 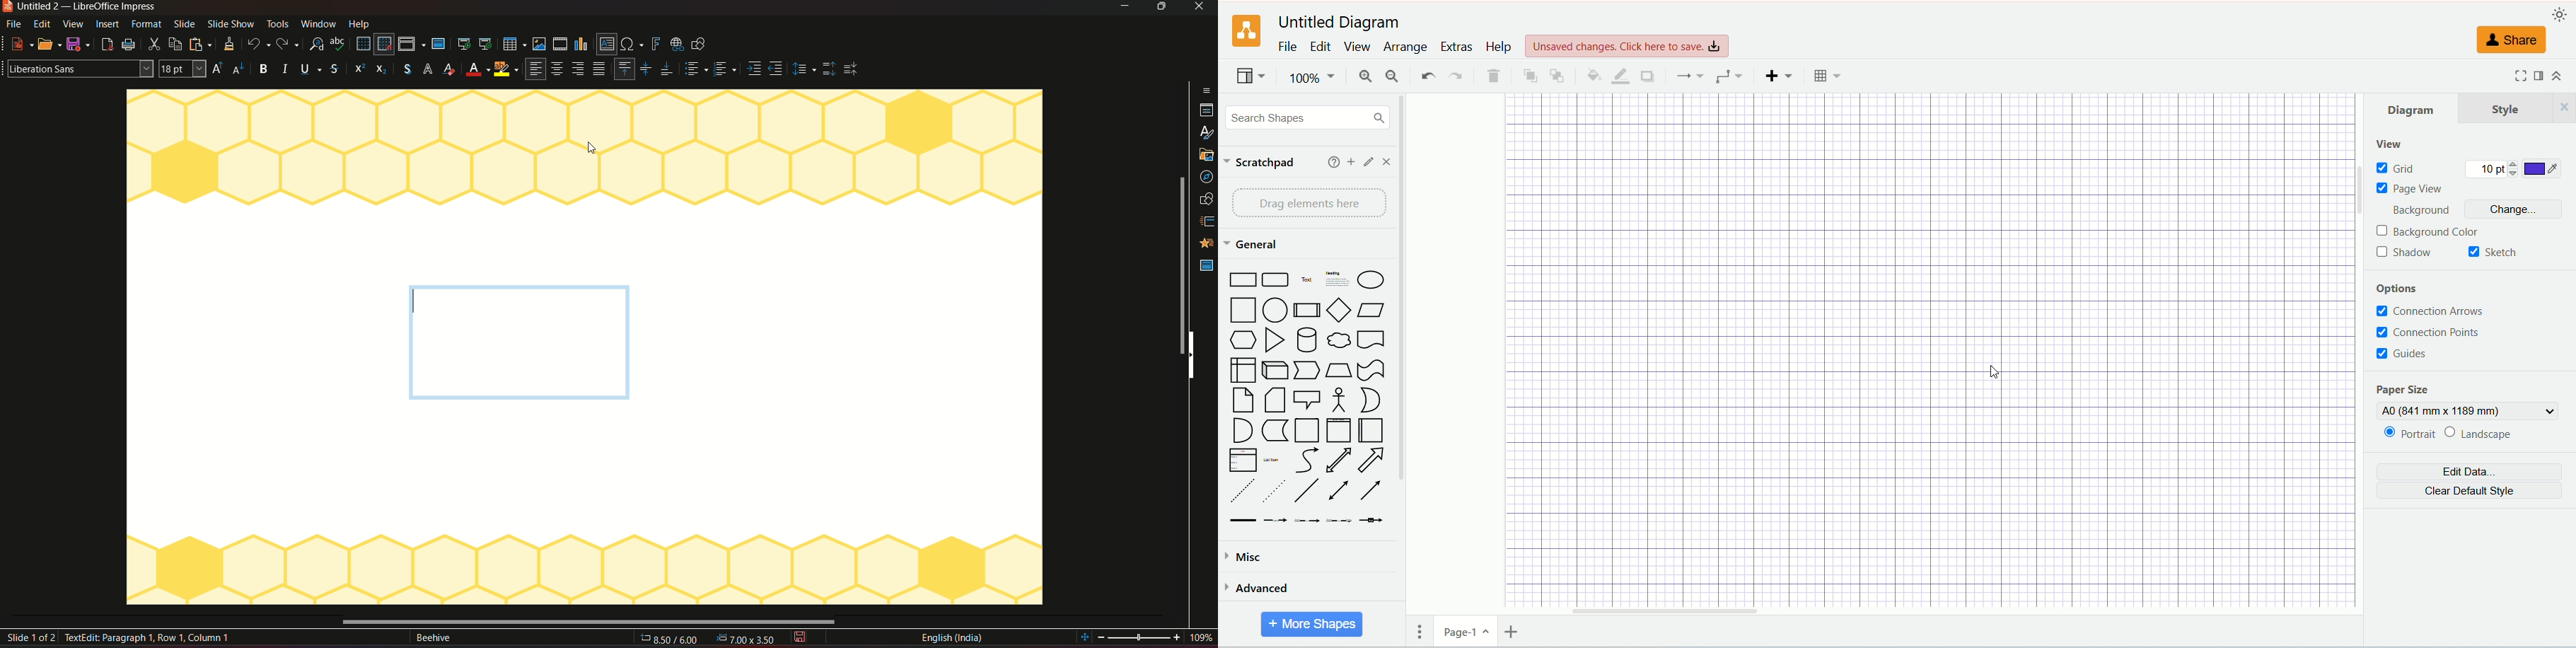 What do you see at coordinates (363, 44) in the screenshot?
I see `display grid` at bounding box center [363, 44].